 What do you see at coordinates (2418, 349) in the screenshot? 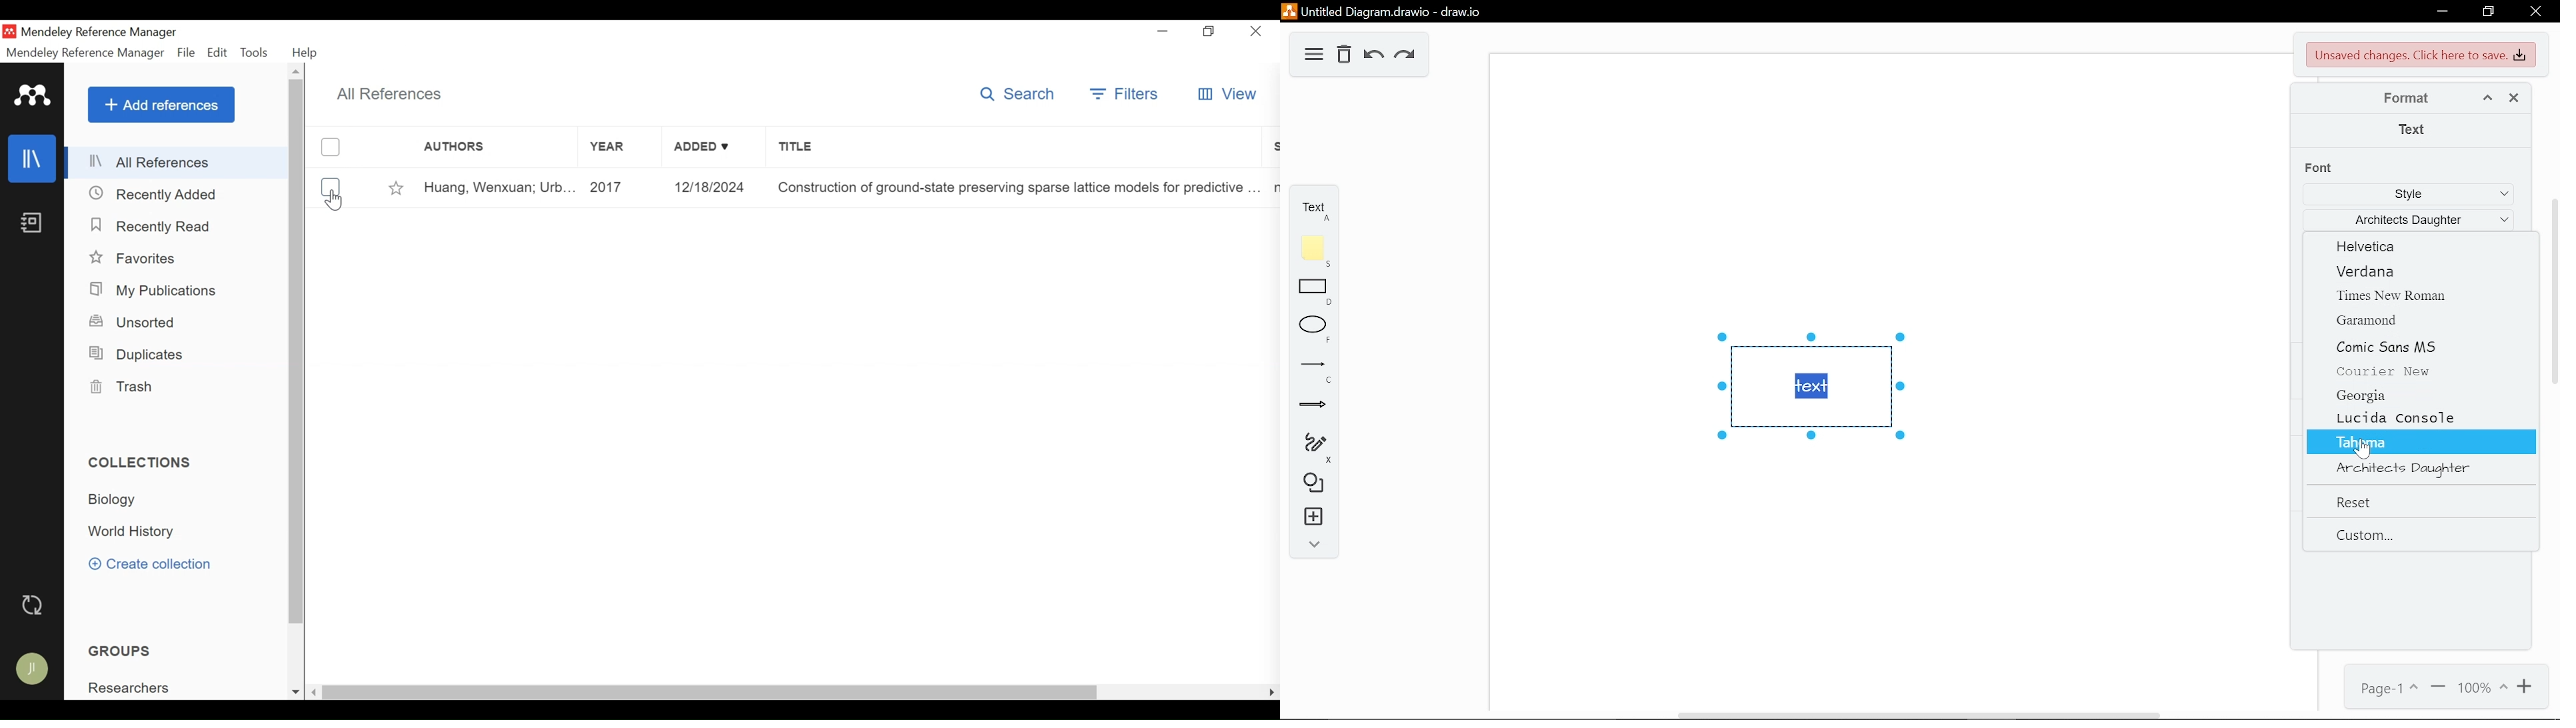
I see `comic sons MS` at bounding box center [2418, 349].